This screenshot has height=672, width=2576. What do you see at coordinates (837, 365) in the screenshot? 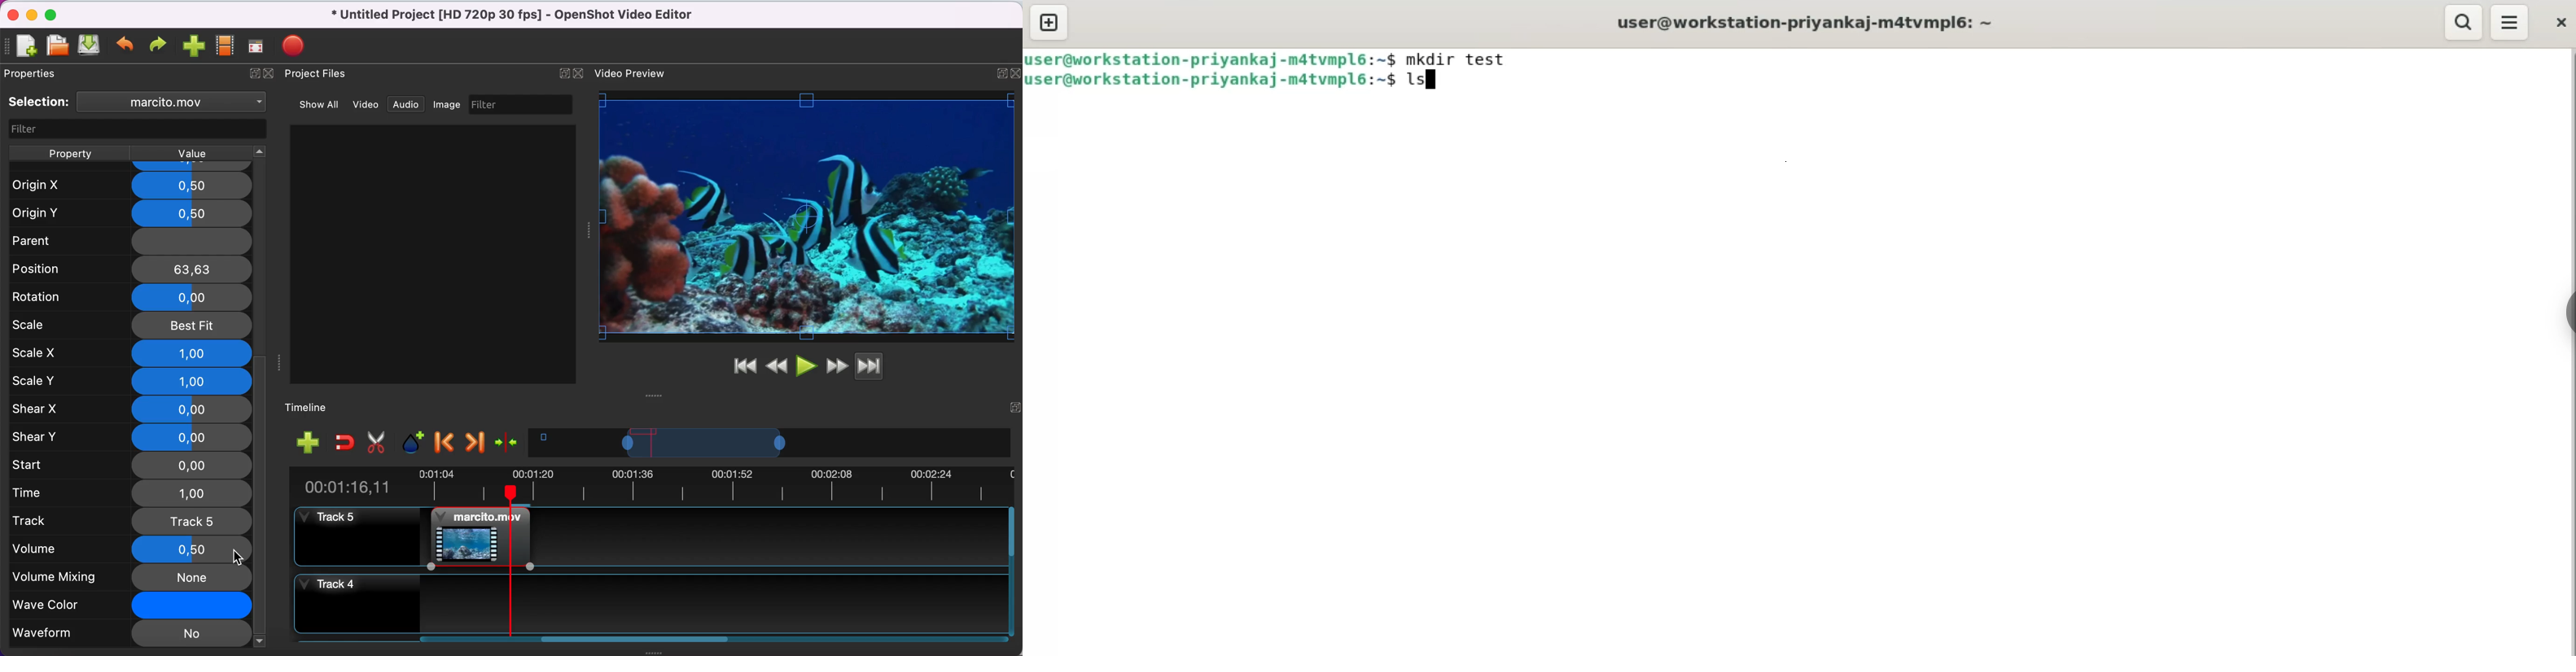
I see `fast forward` at bounding box center [837, 365].